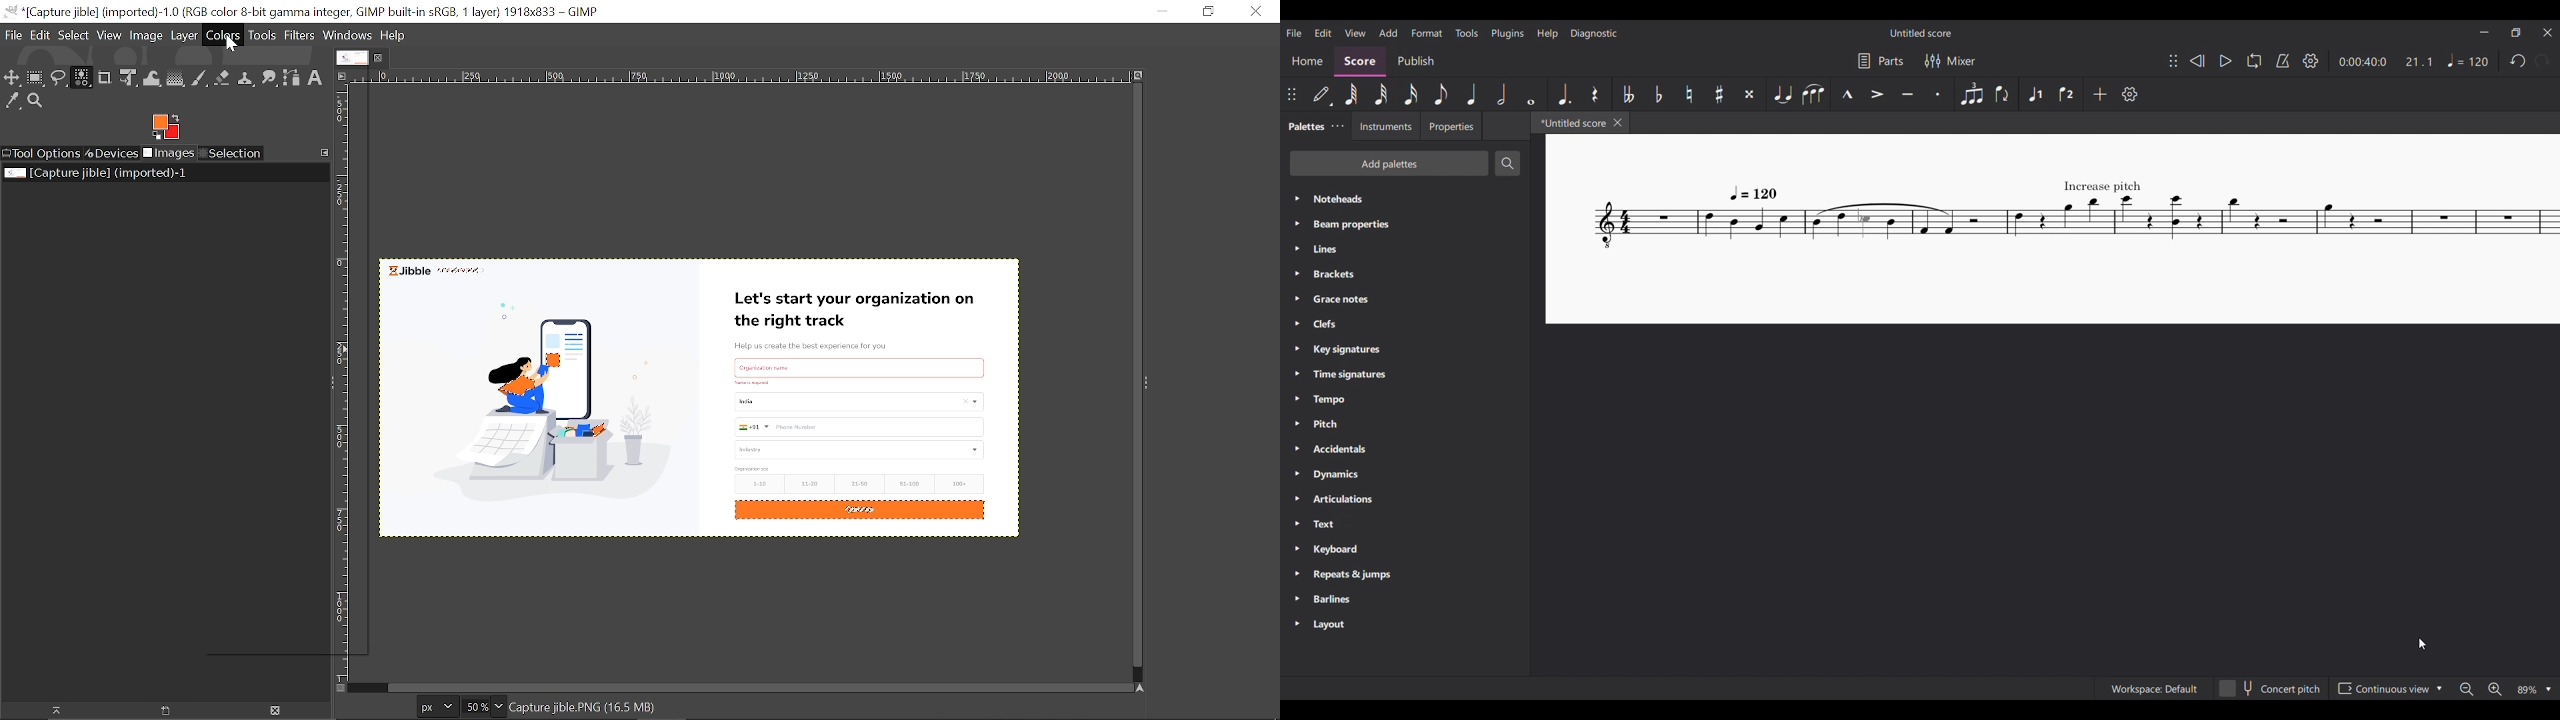  Describe the element at coordinates (163, 711) in the screenshot. I see `new display for this image ` at that location.